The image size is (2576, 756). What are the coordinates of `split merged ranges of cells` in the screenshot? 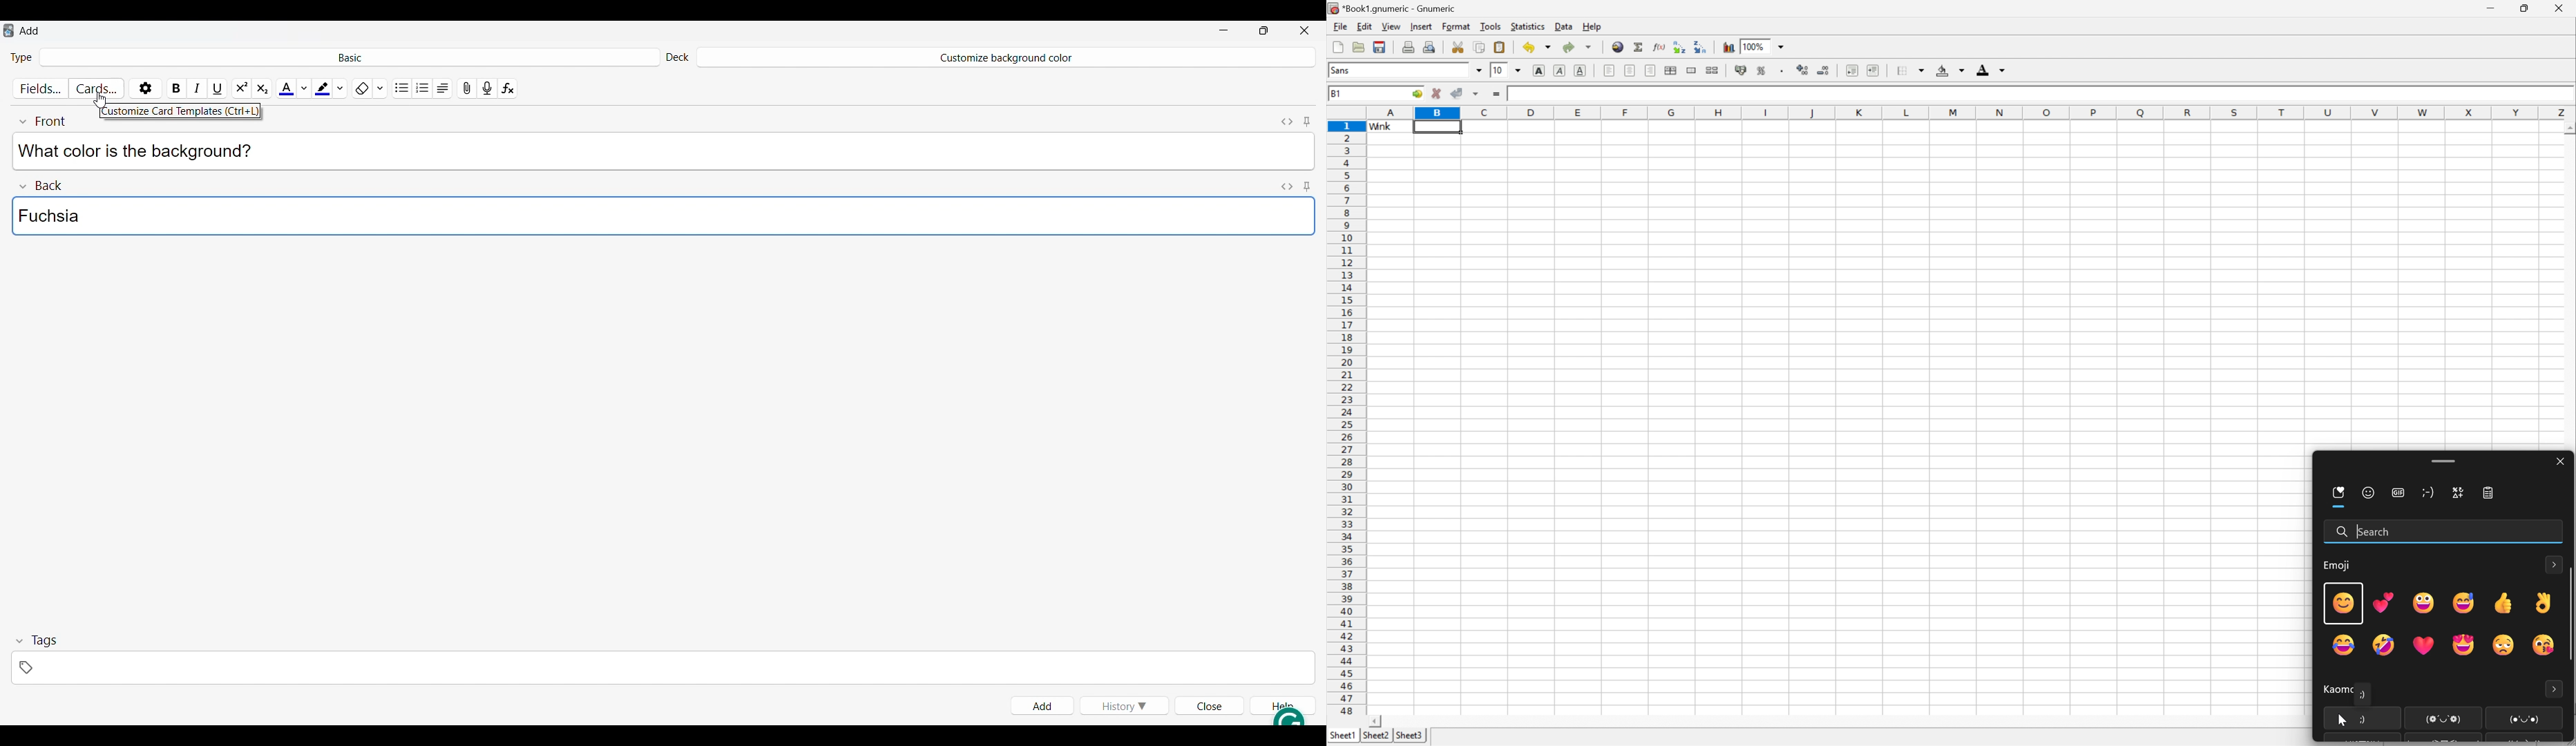 It's located at (1713, 70).